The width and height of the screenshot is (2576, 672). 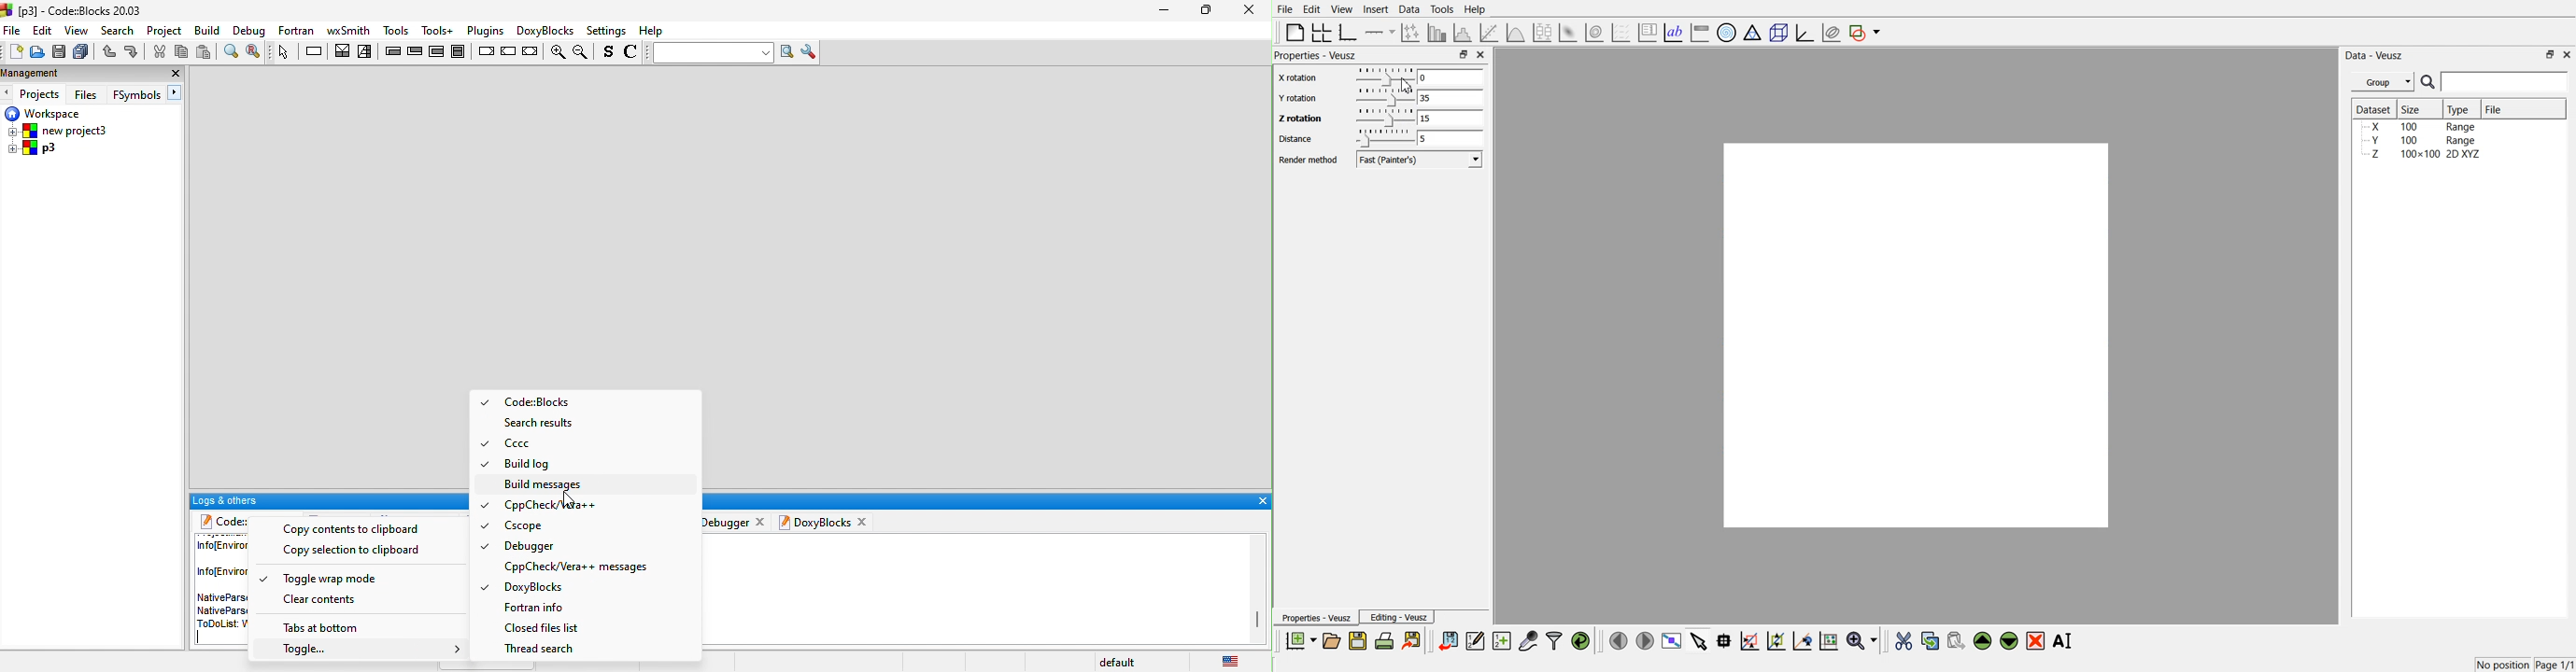 I want to click on redo, so click(x=134, y=52).